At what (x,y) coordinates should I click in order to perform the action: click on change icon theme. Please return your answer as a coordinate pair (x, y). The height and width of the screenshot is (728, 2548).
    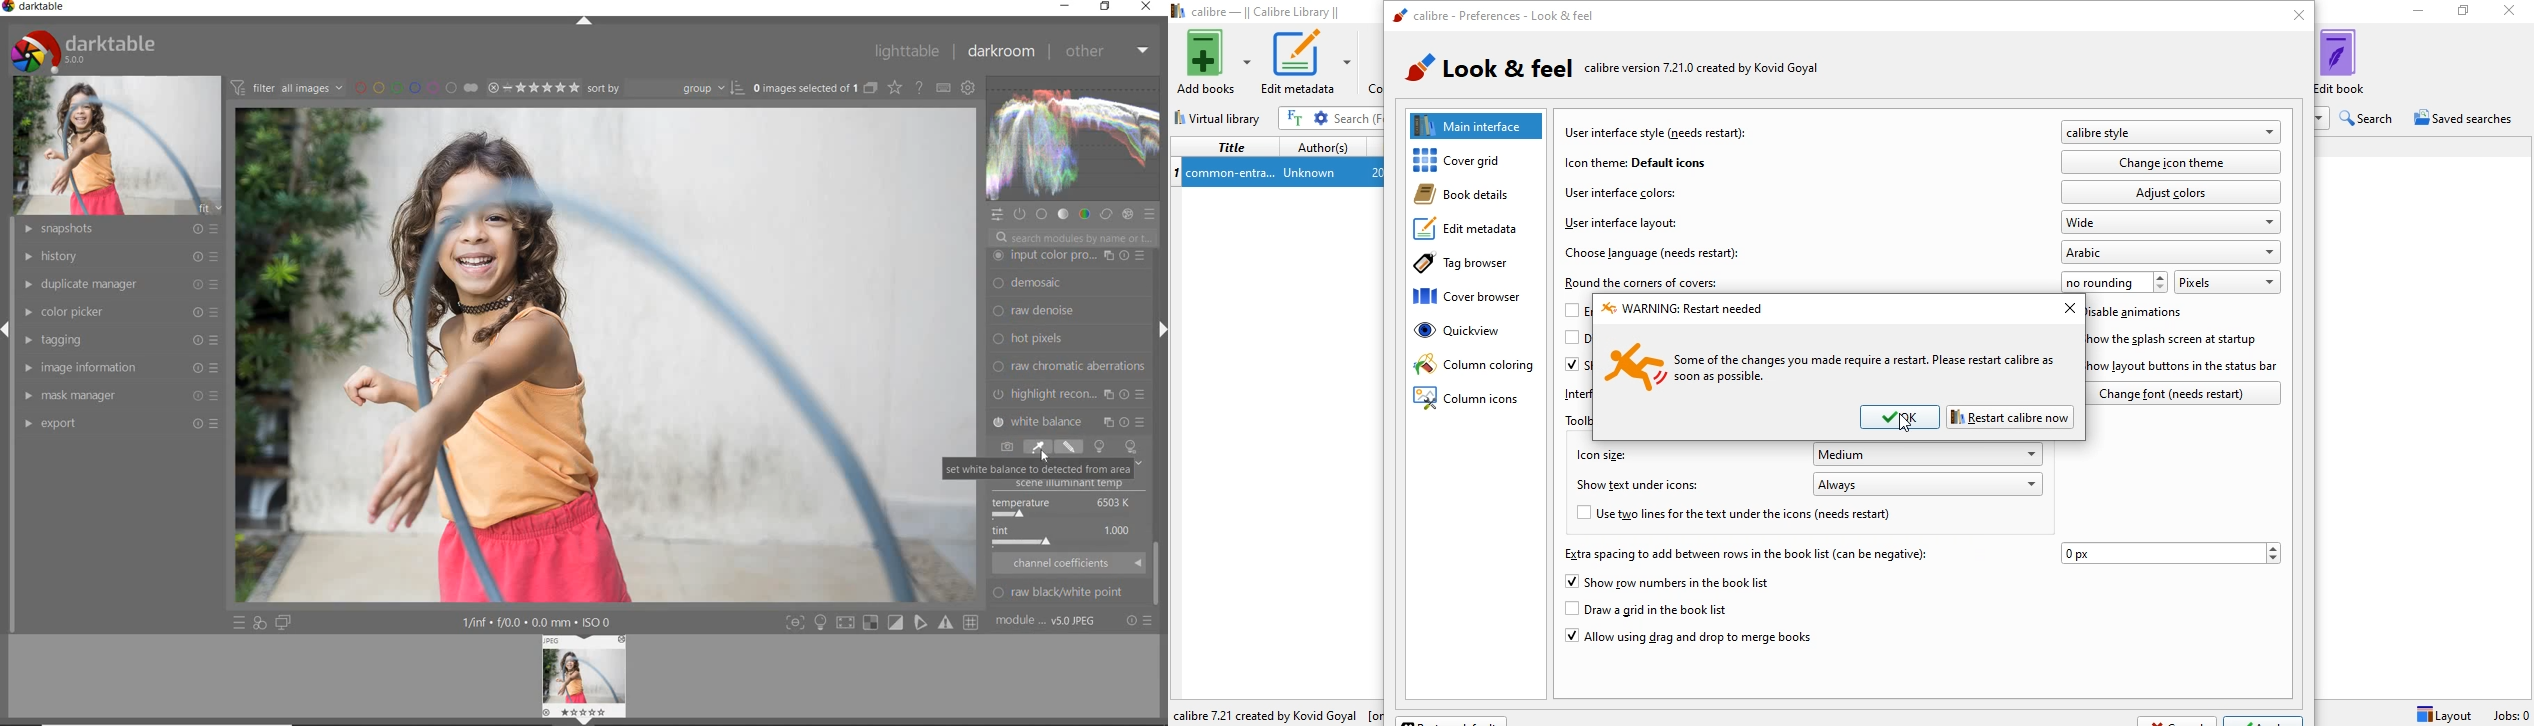
    Looking at the image, I should click on (2174, 162).